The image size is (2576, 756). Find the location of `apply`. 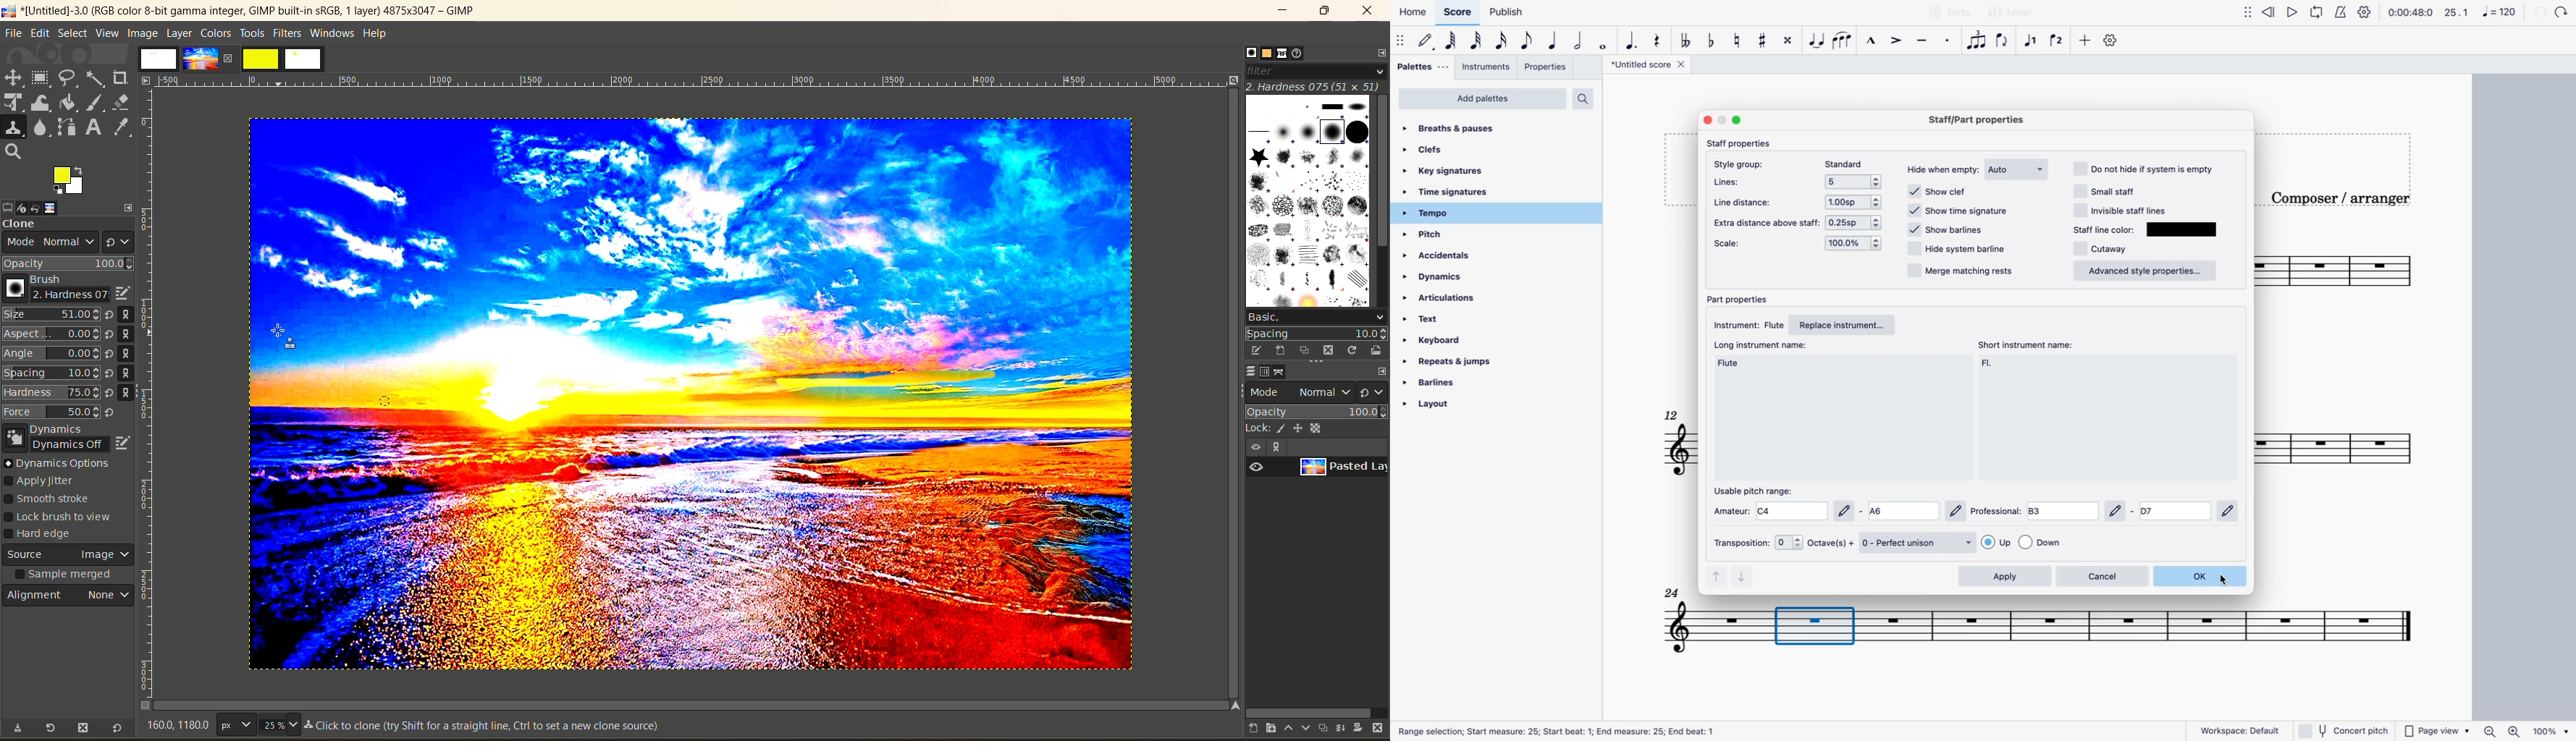

apply is located at coordinates (2004, 577).